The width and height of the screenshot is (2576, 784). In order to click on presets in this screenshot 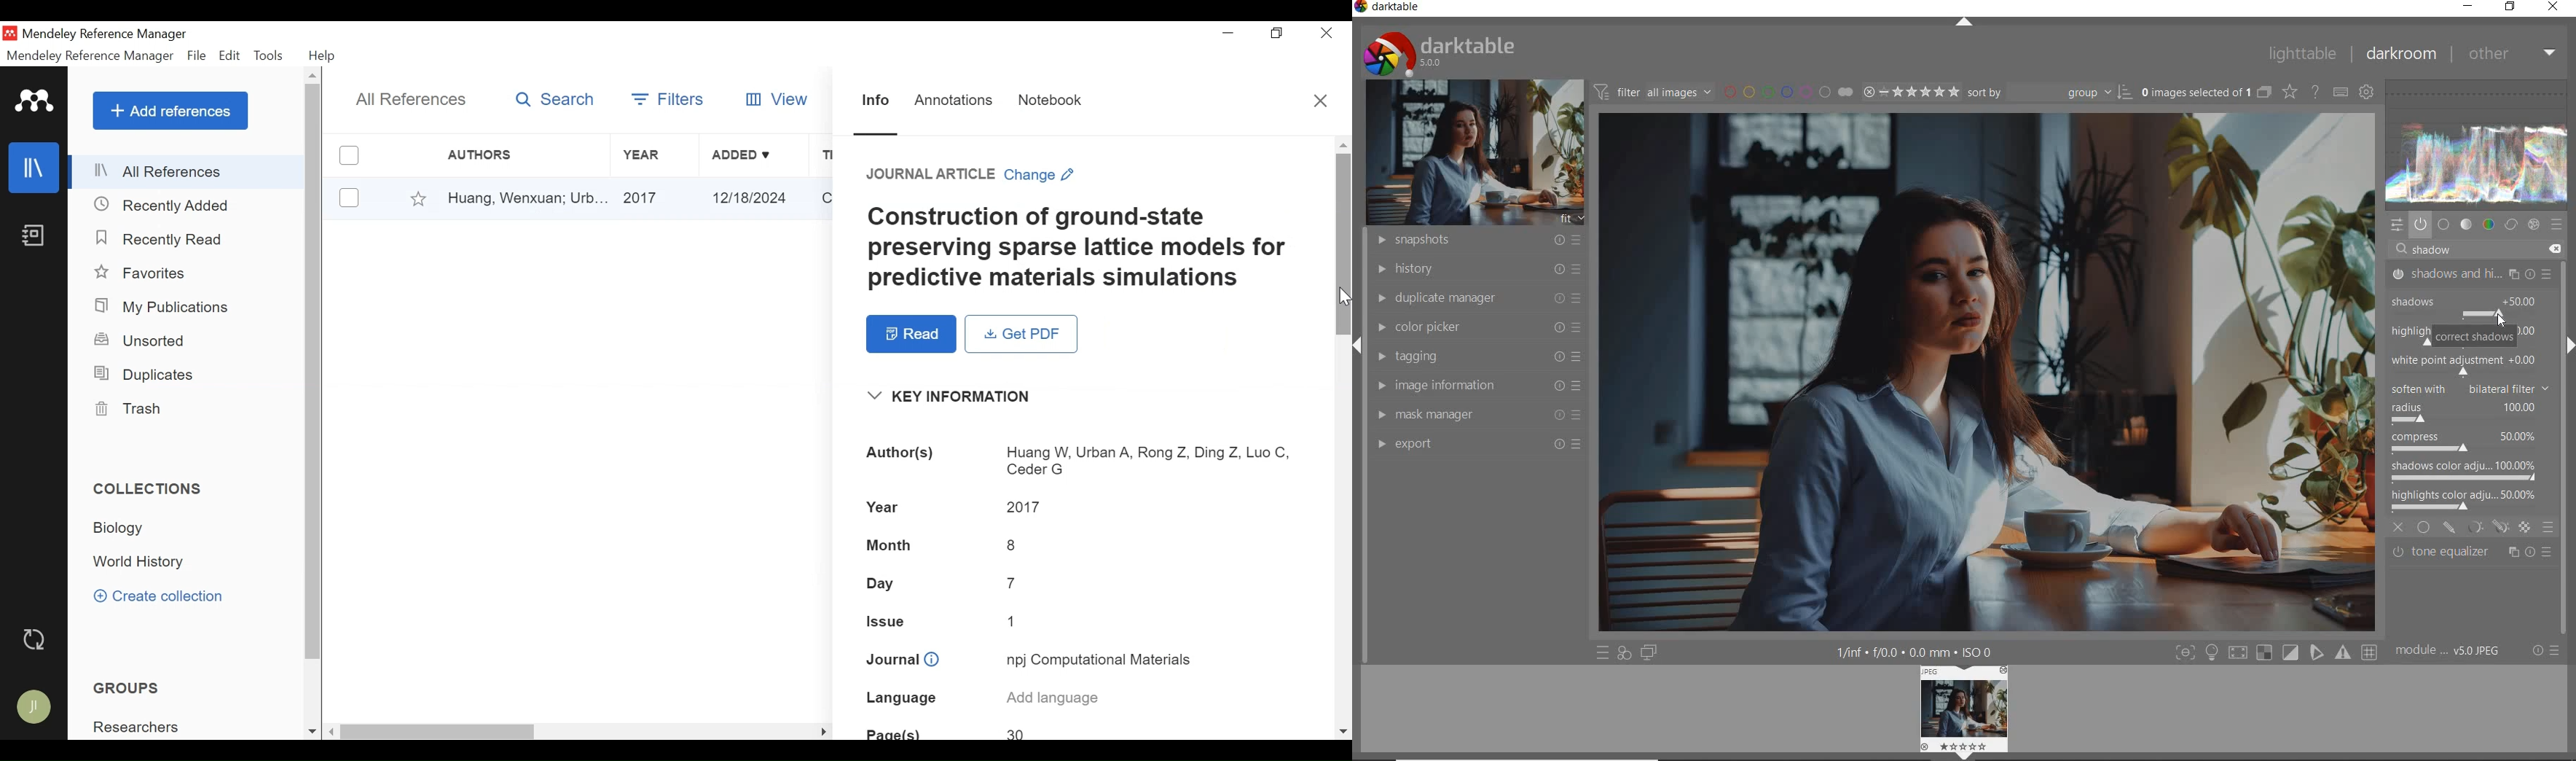, I will do `click(2557, 224)`.